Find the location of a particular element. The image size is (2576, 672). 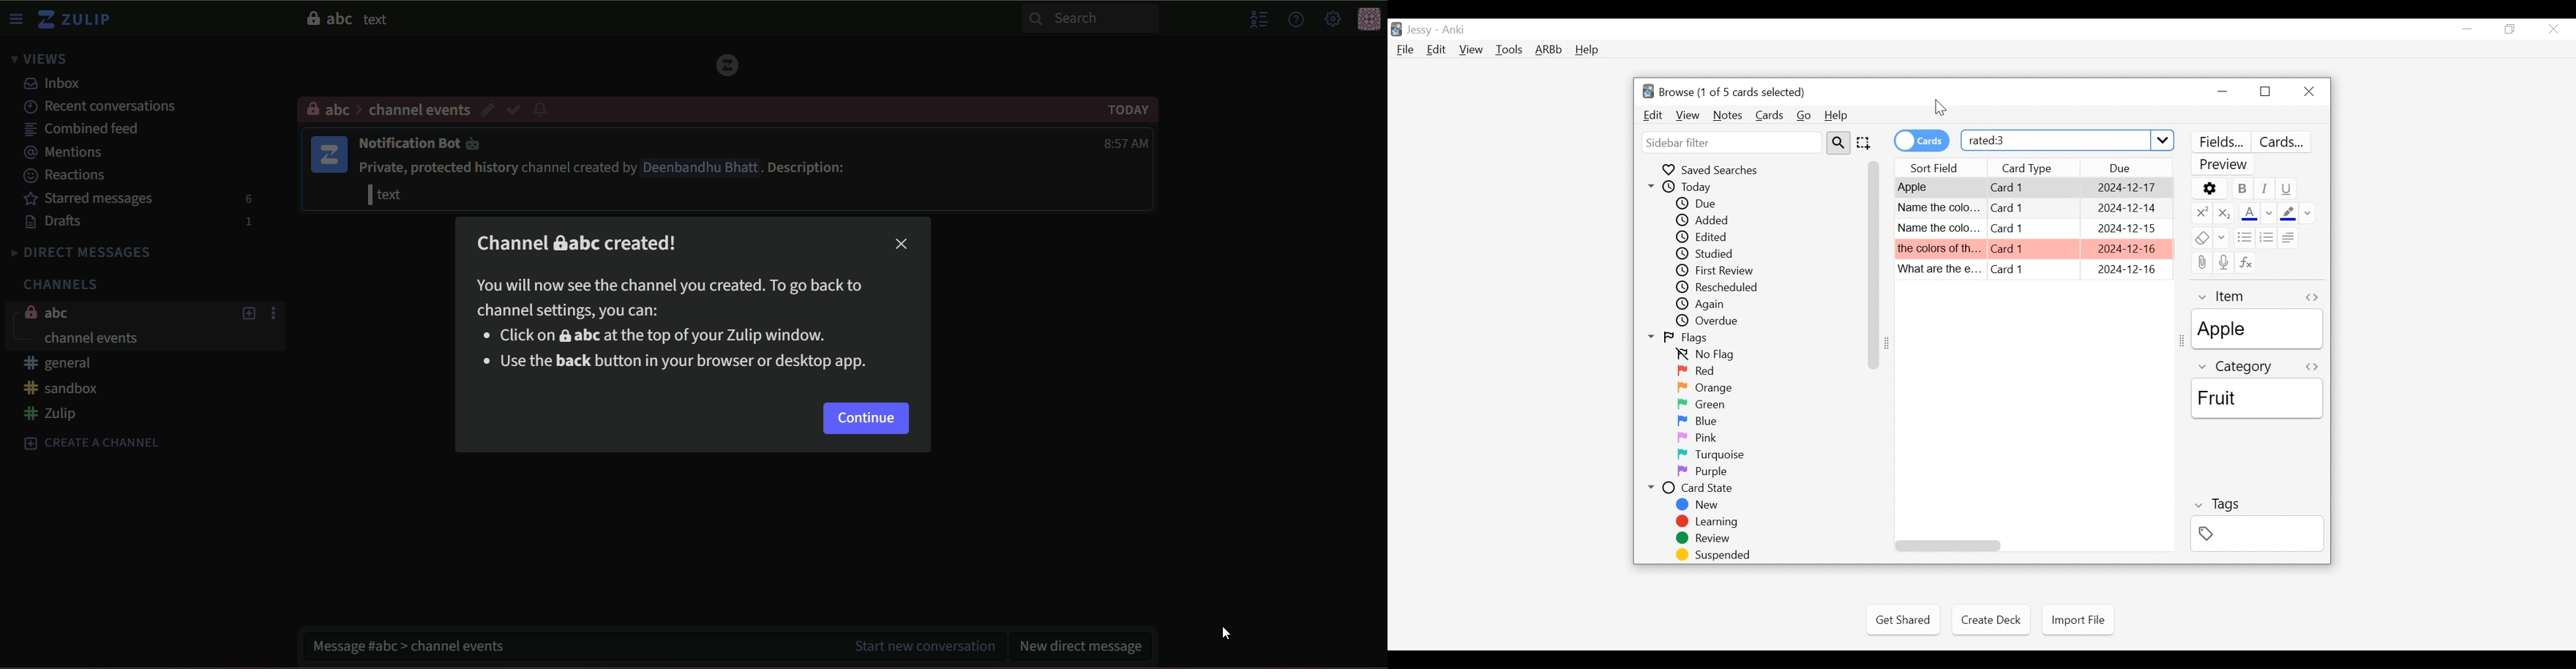

Anki is located at coordinates (1456, 30).